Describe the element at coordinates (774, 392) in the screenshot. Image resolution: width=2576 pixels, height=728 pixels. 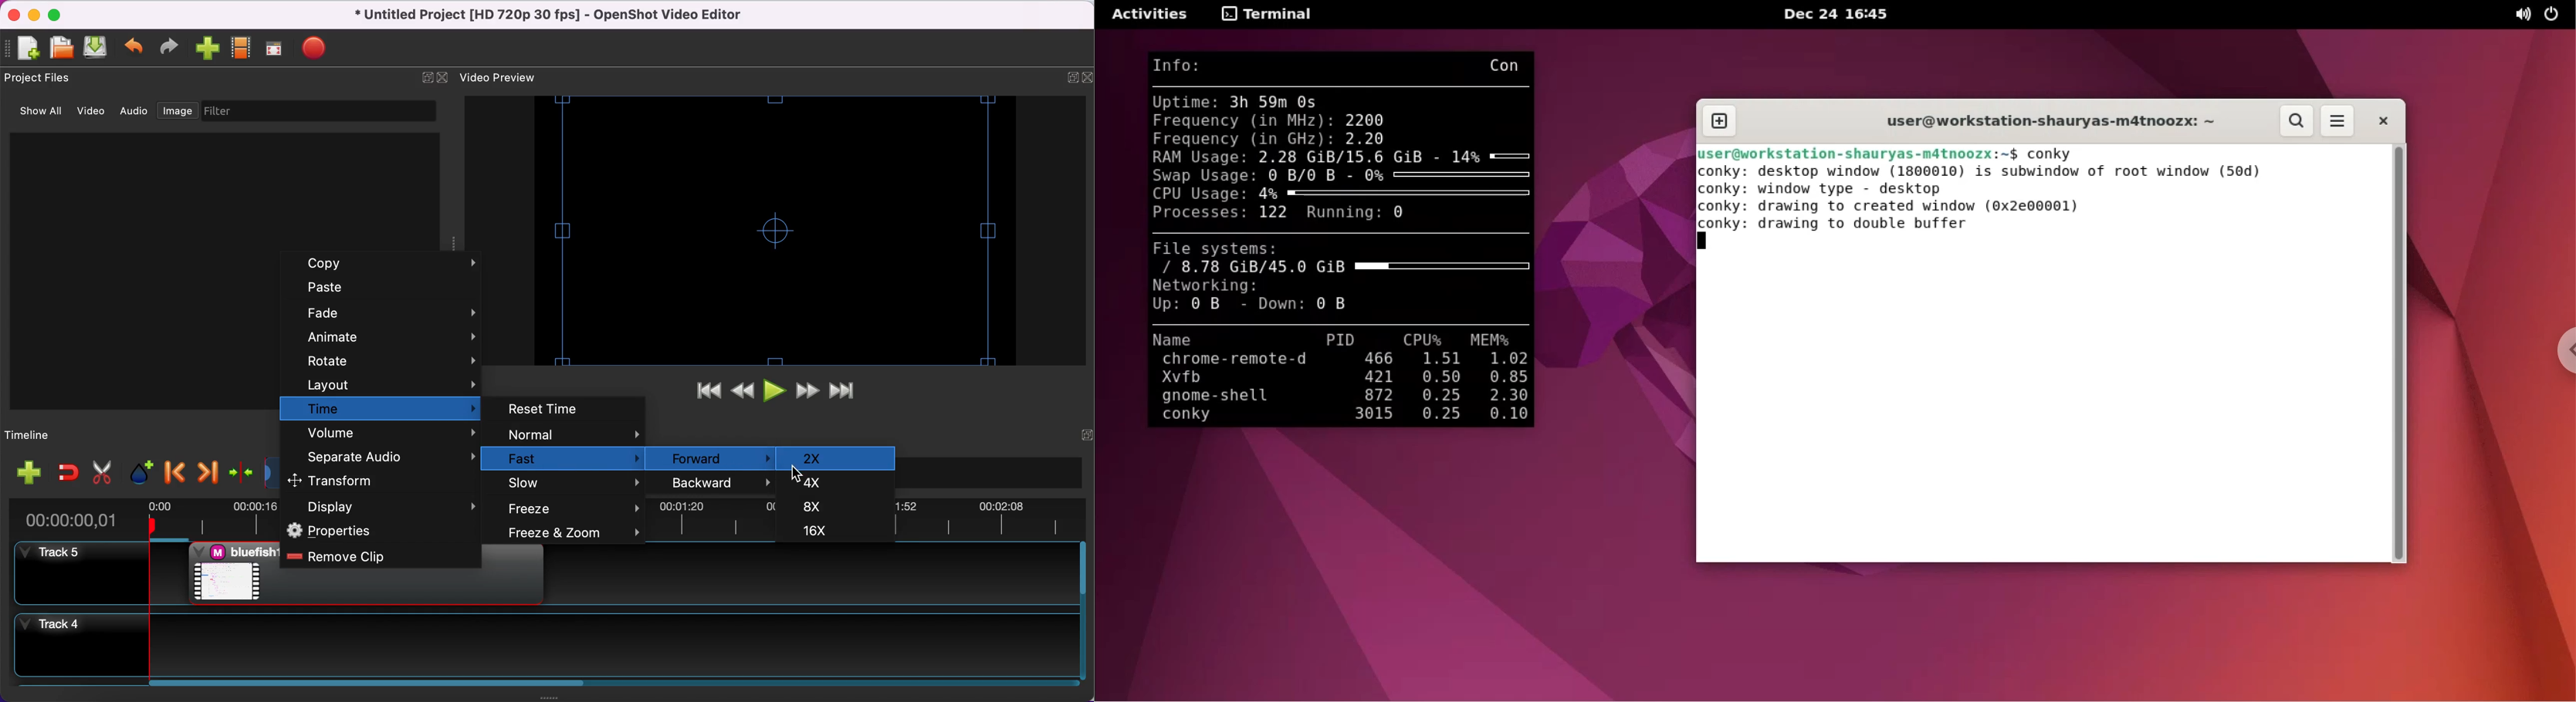
I see `play` at that location.